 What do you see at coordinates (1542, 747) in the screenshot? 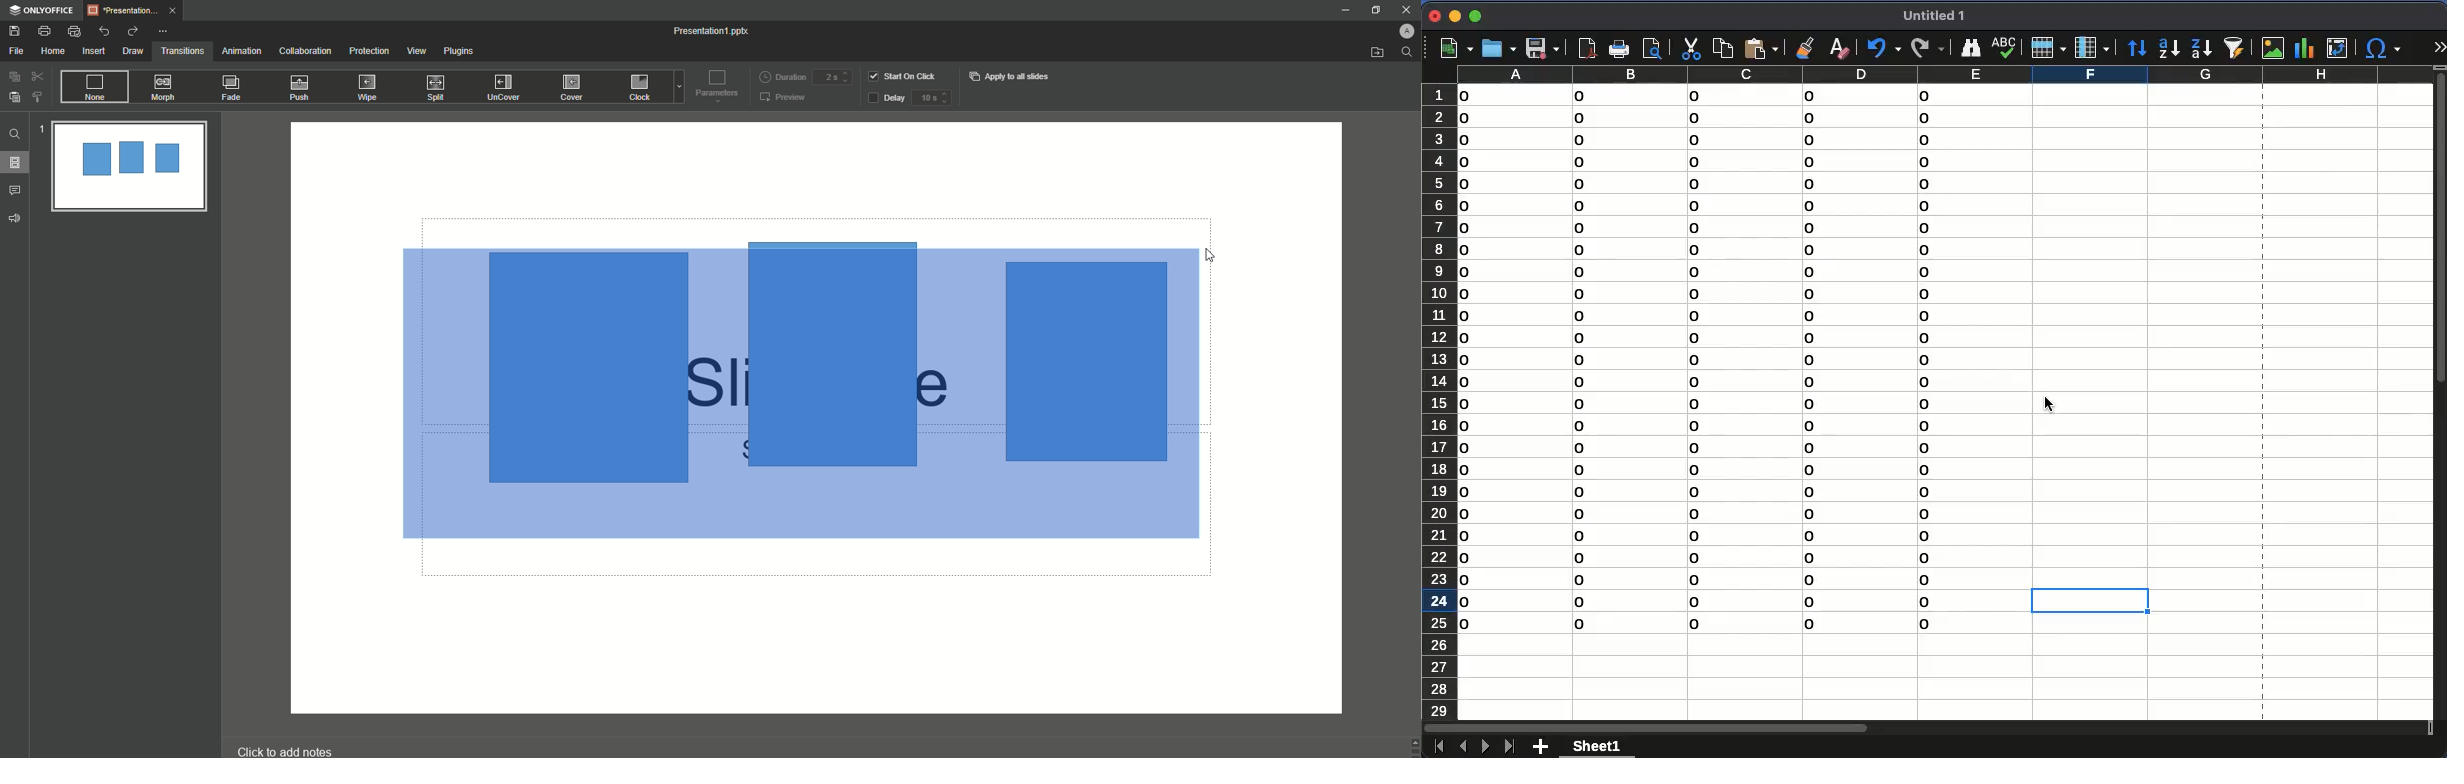
I see `add` at bounding box center [1542, 747].